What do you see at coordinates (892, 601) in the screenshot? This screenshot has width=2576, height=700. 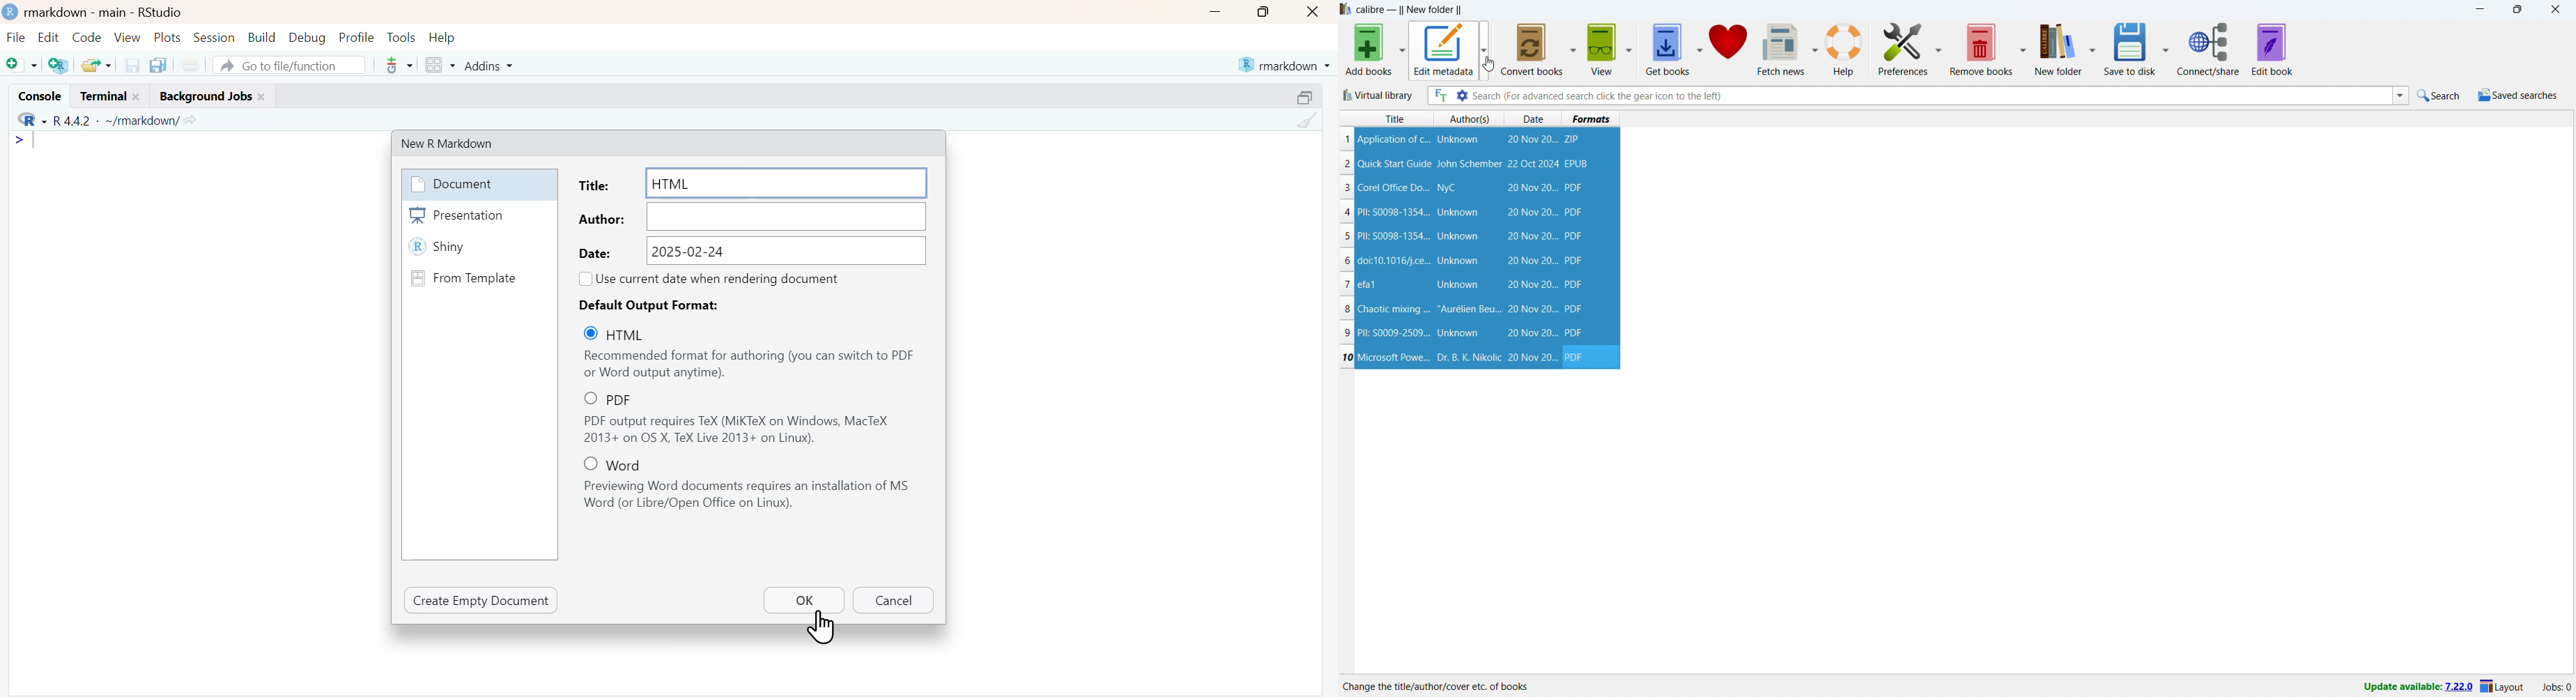 I see `Cancel` at bounding box center [892, 601].